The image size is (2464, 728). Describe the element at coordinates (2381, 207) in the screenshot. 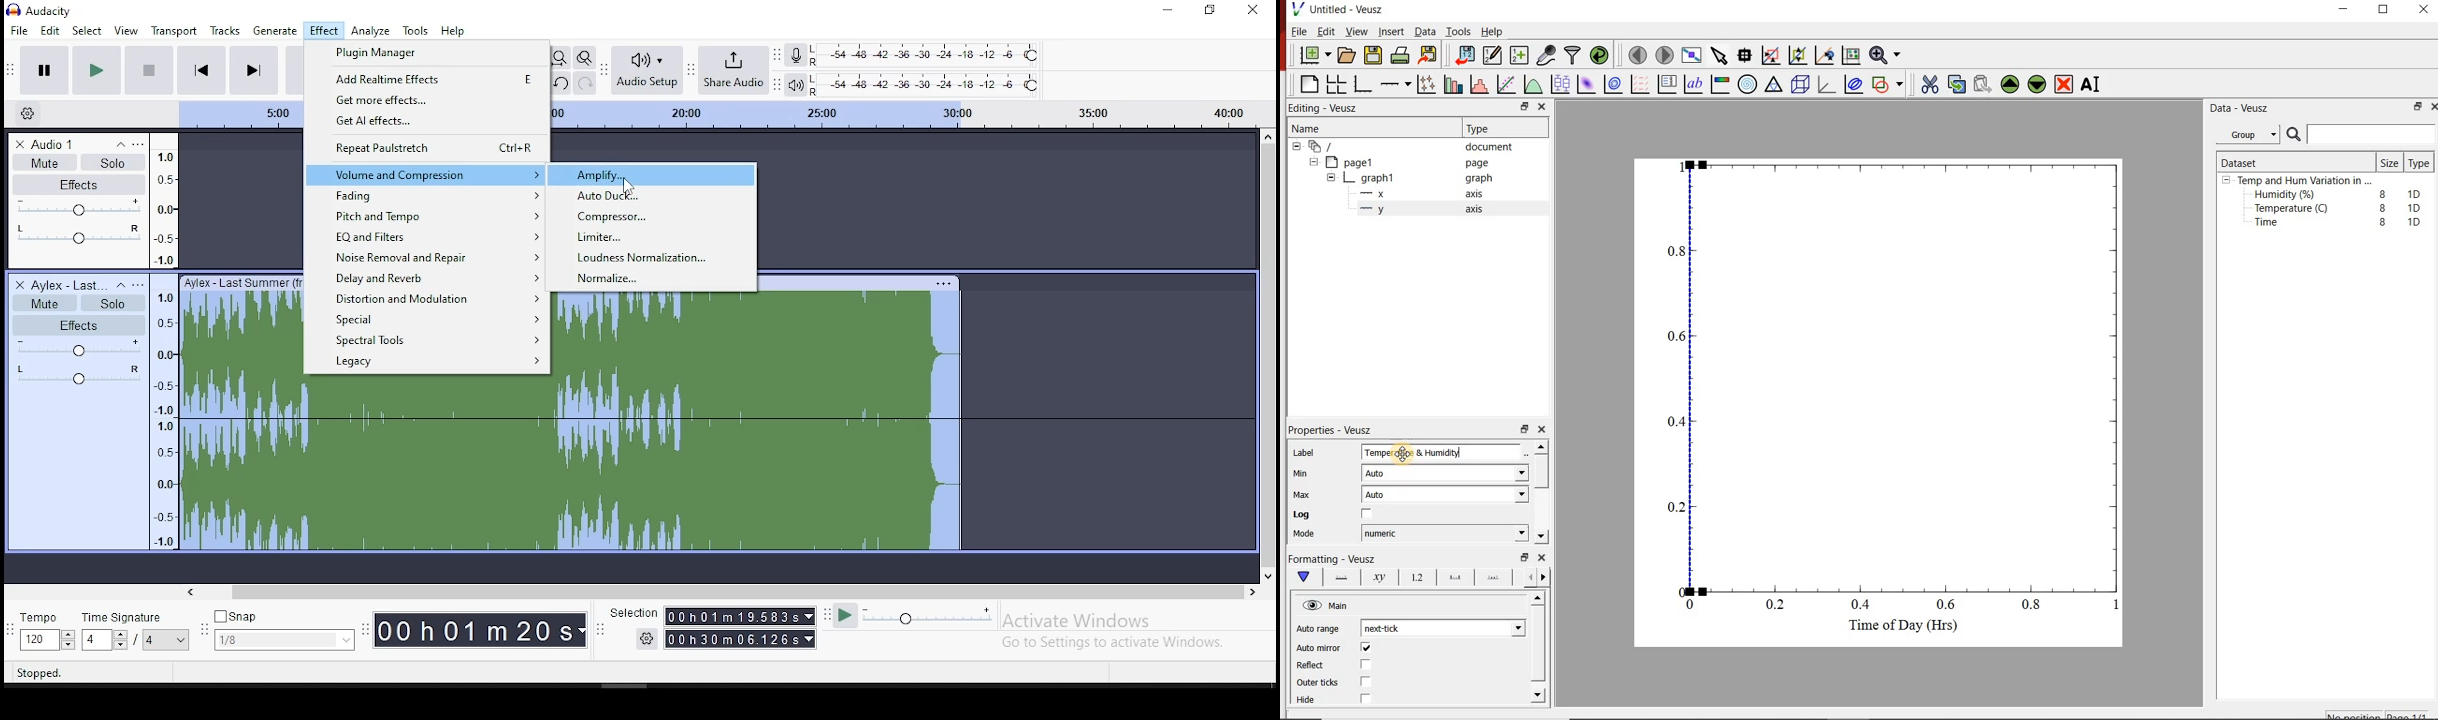

I see `8` at that location.